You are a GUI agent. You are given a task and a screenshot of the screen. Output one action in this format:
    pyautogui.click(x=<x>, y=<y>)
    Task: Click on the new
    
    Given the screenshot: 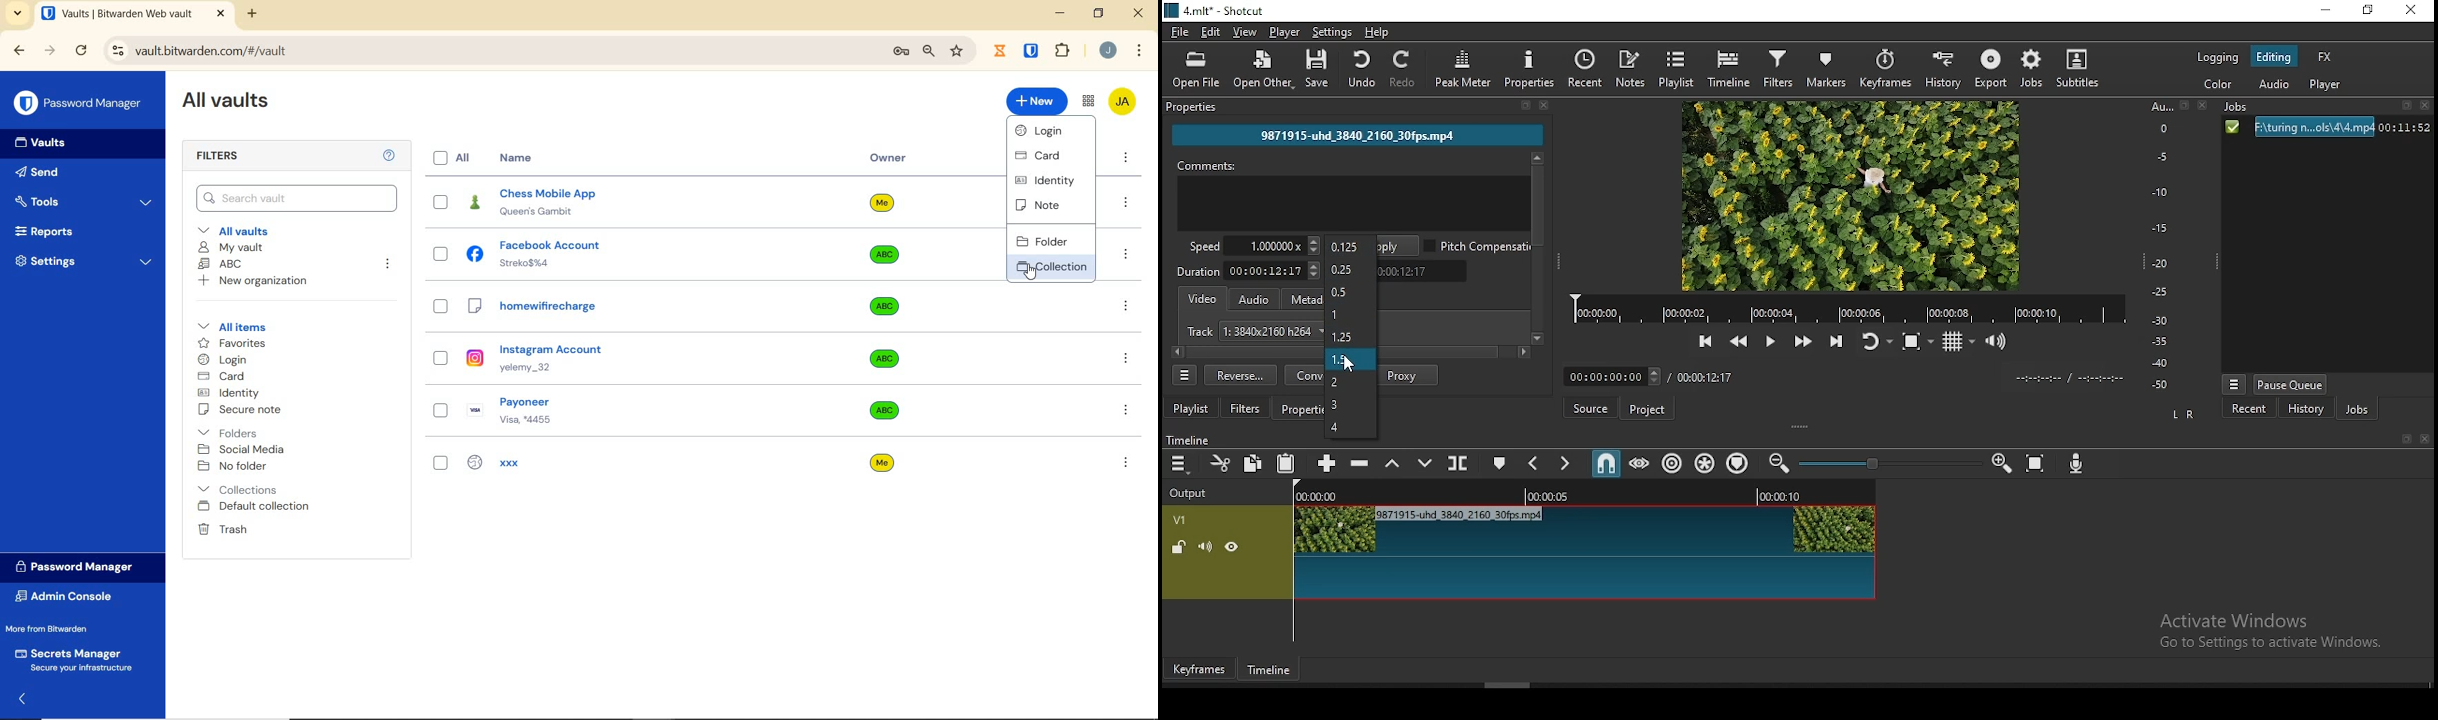 What is the action you would take?
    pyautogui.click(x=1037, y=101)
    